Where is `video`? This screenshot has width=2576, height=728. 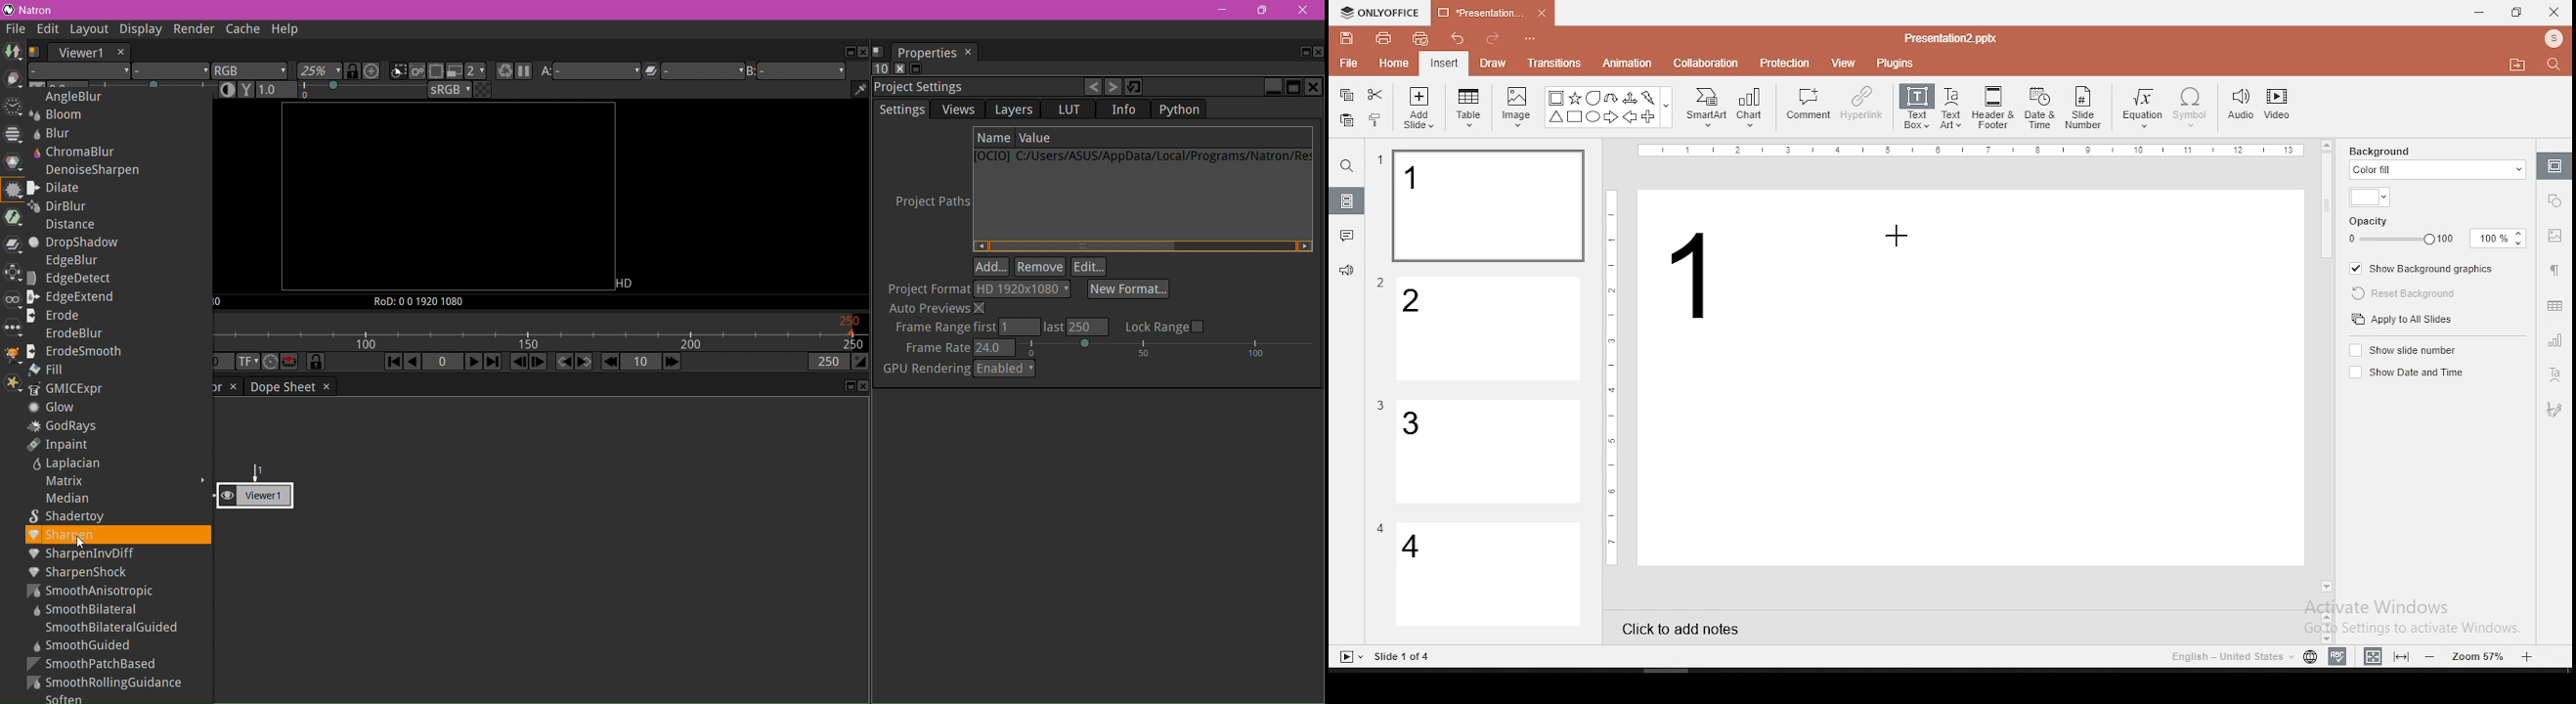
video is located at coordinates (2277, 107).